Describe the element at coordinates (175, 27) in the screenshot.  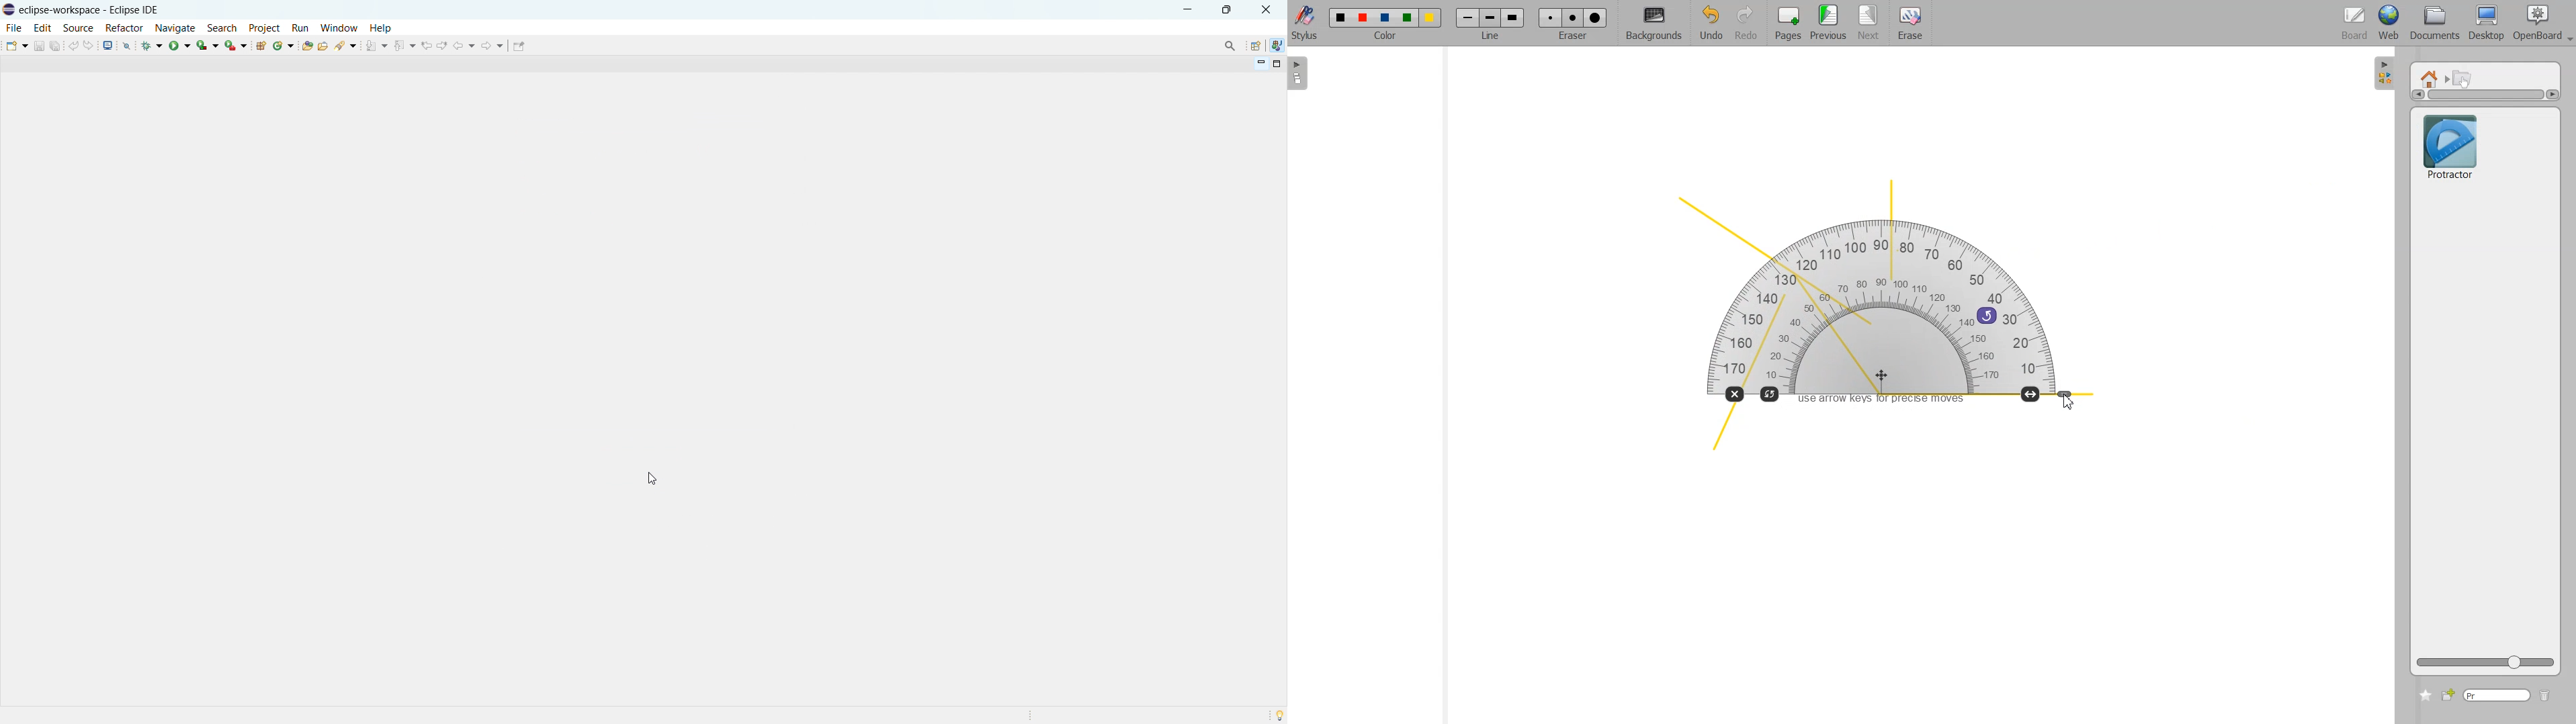
I see `navigate` at that location.